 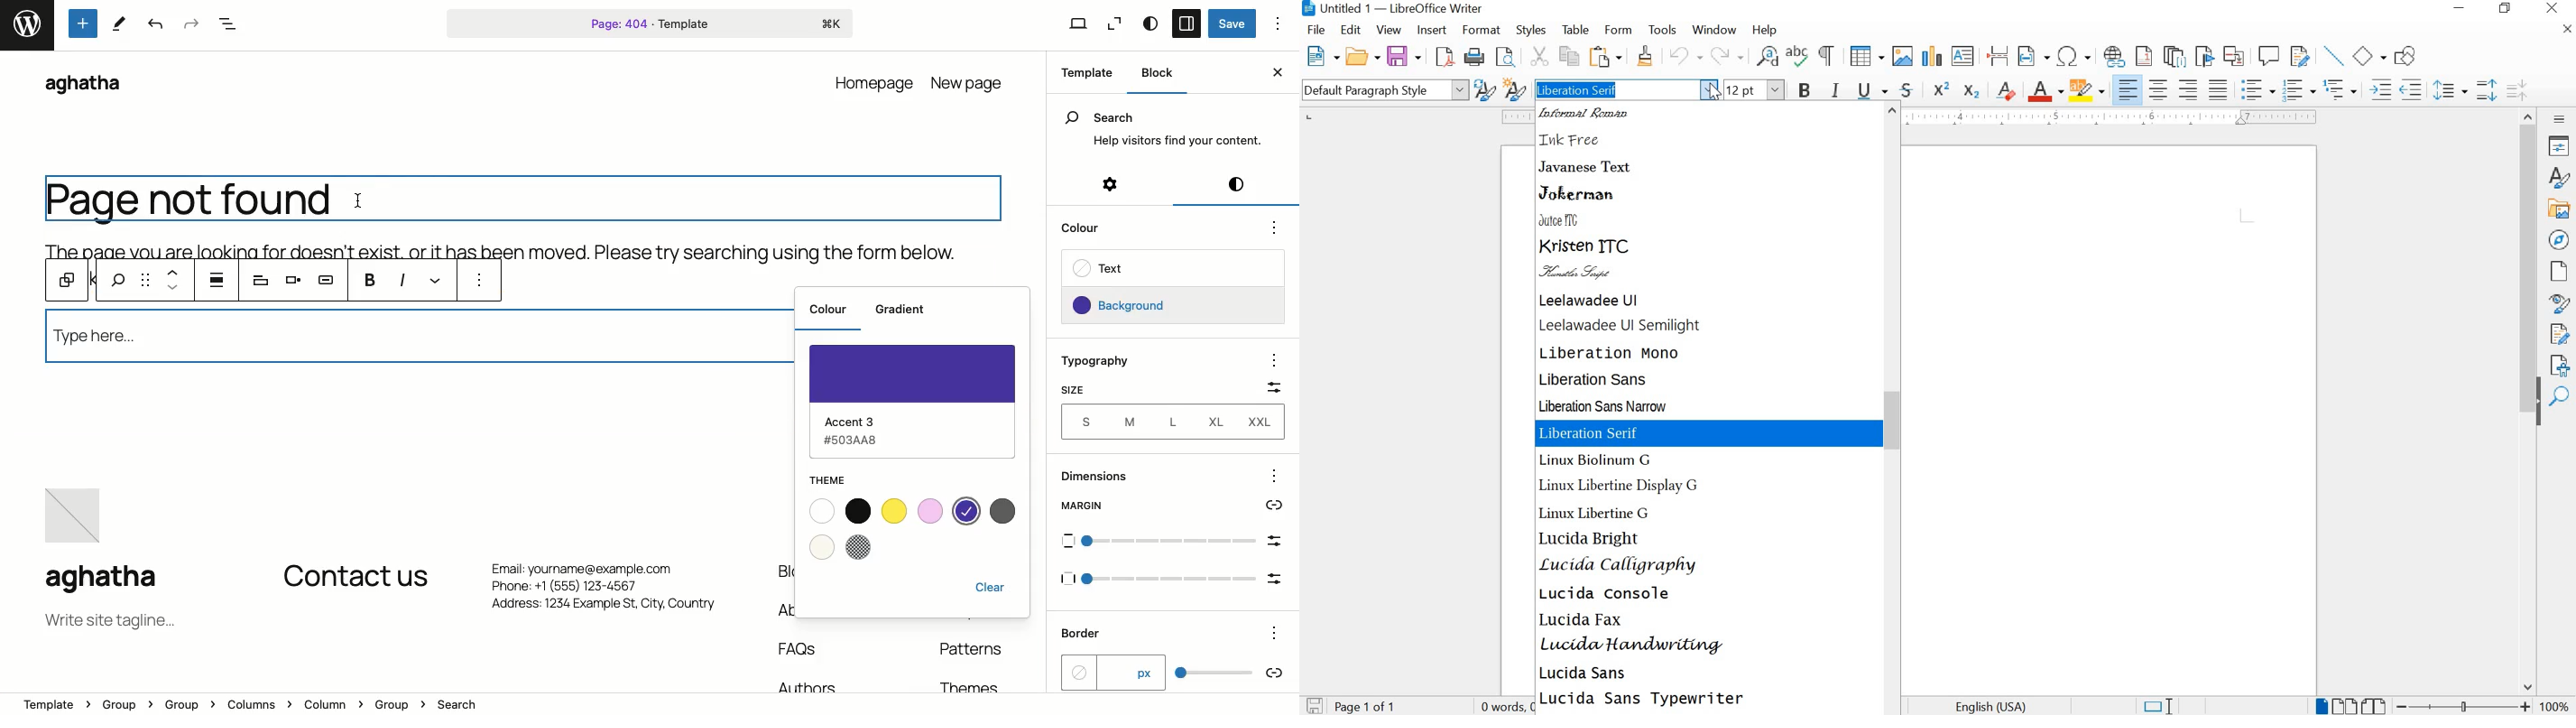 What do you see at coordinates (1681, 58) in the screenshot?
I see `UNDO` at bounding box center [1681, 58].